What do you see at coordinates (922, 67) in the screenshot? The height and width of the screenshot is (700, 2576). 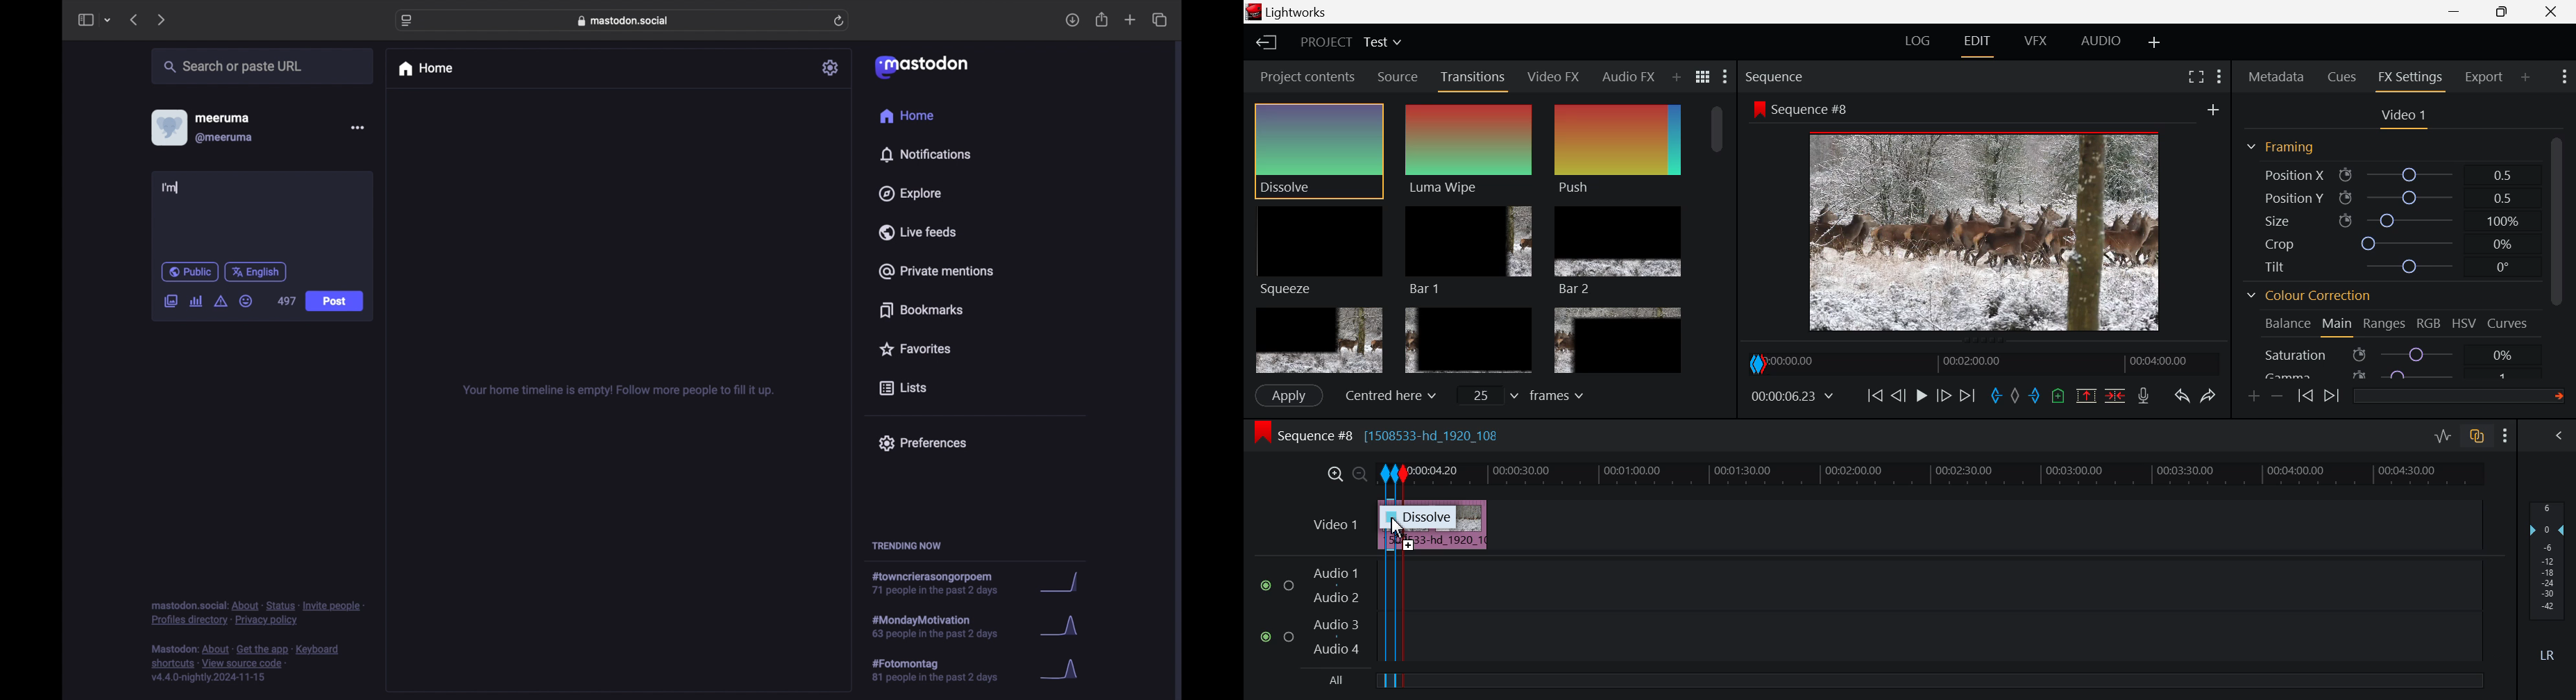 I see `mastodon` at bounding box center [922, 67].